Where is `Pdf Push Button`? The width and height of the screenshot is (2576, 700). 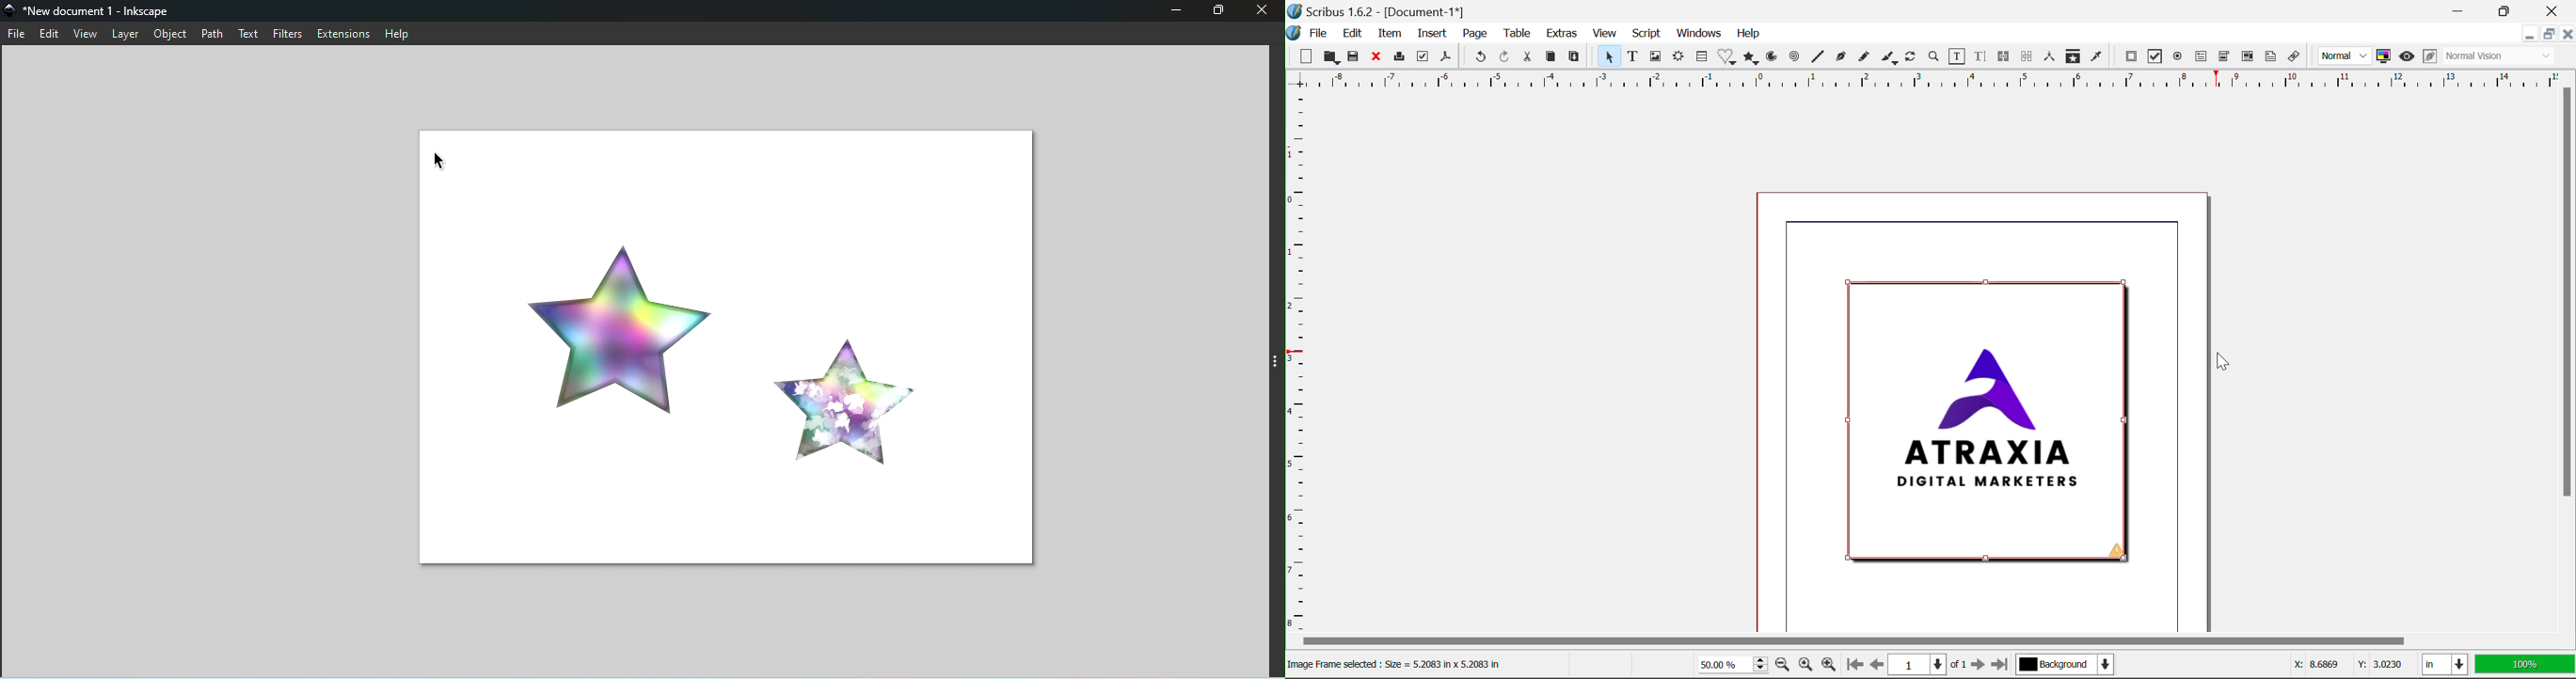 Pdf Push Button is located at coordinates (2133, 58).